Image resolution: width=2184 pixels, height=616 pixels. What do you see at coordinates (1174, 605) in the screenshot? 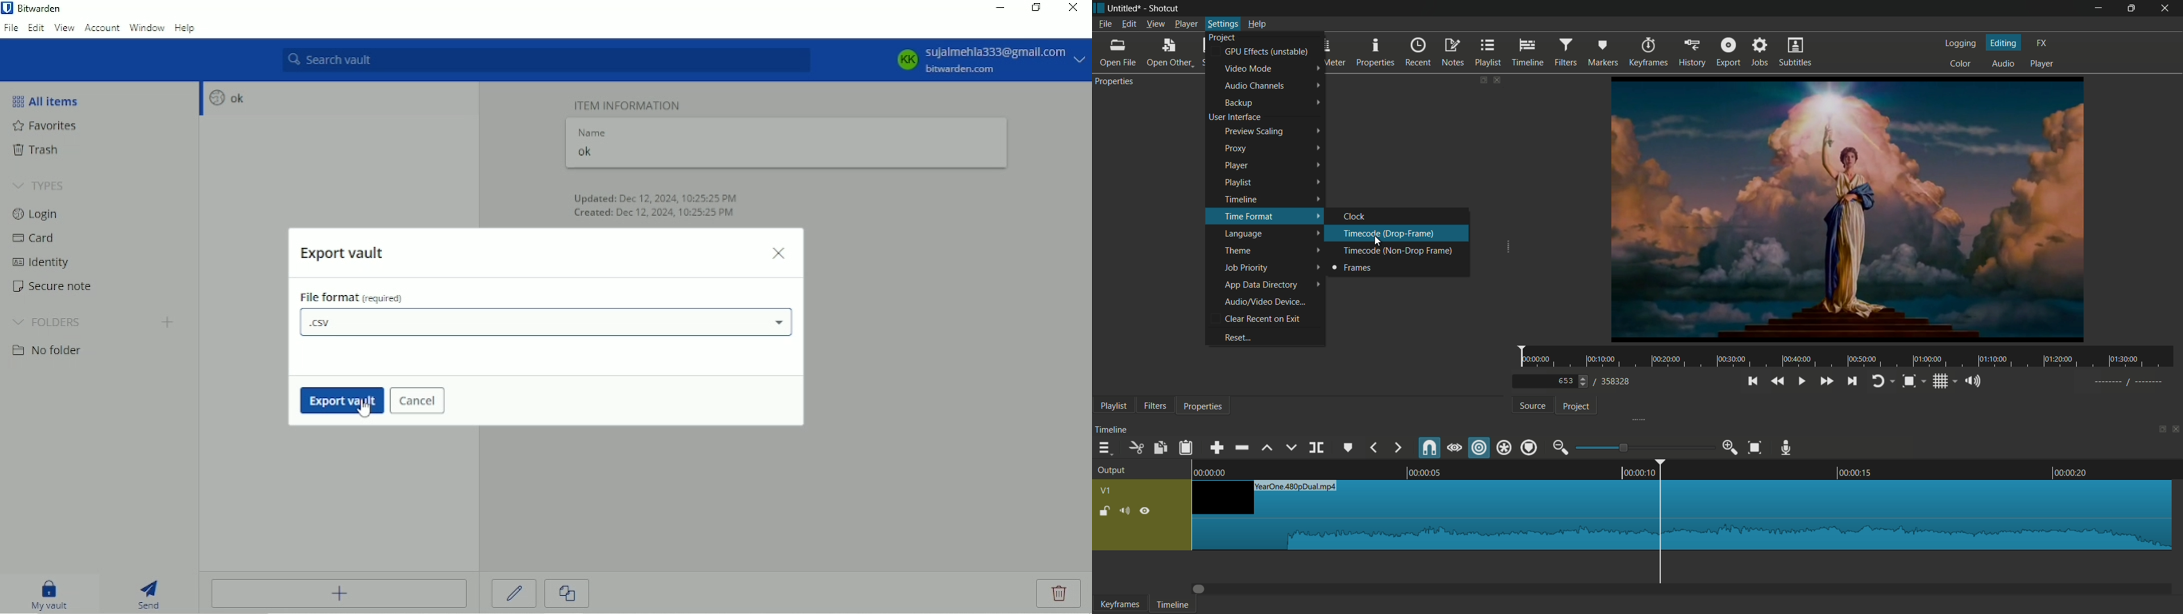
I see `timeline` at bounding box center [1174, 605].